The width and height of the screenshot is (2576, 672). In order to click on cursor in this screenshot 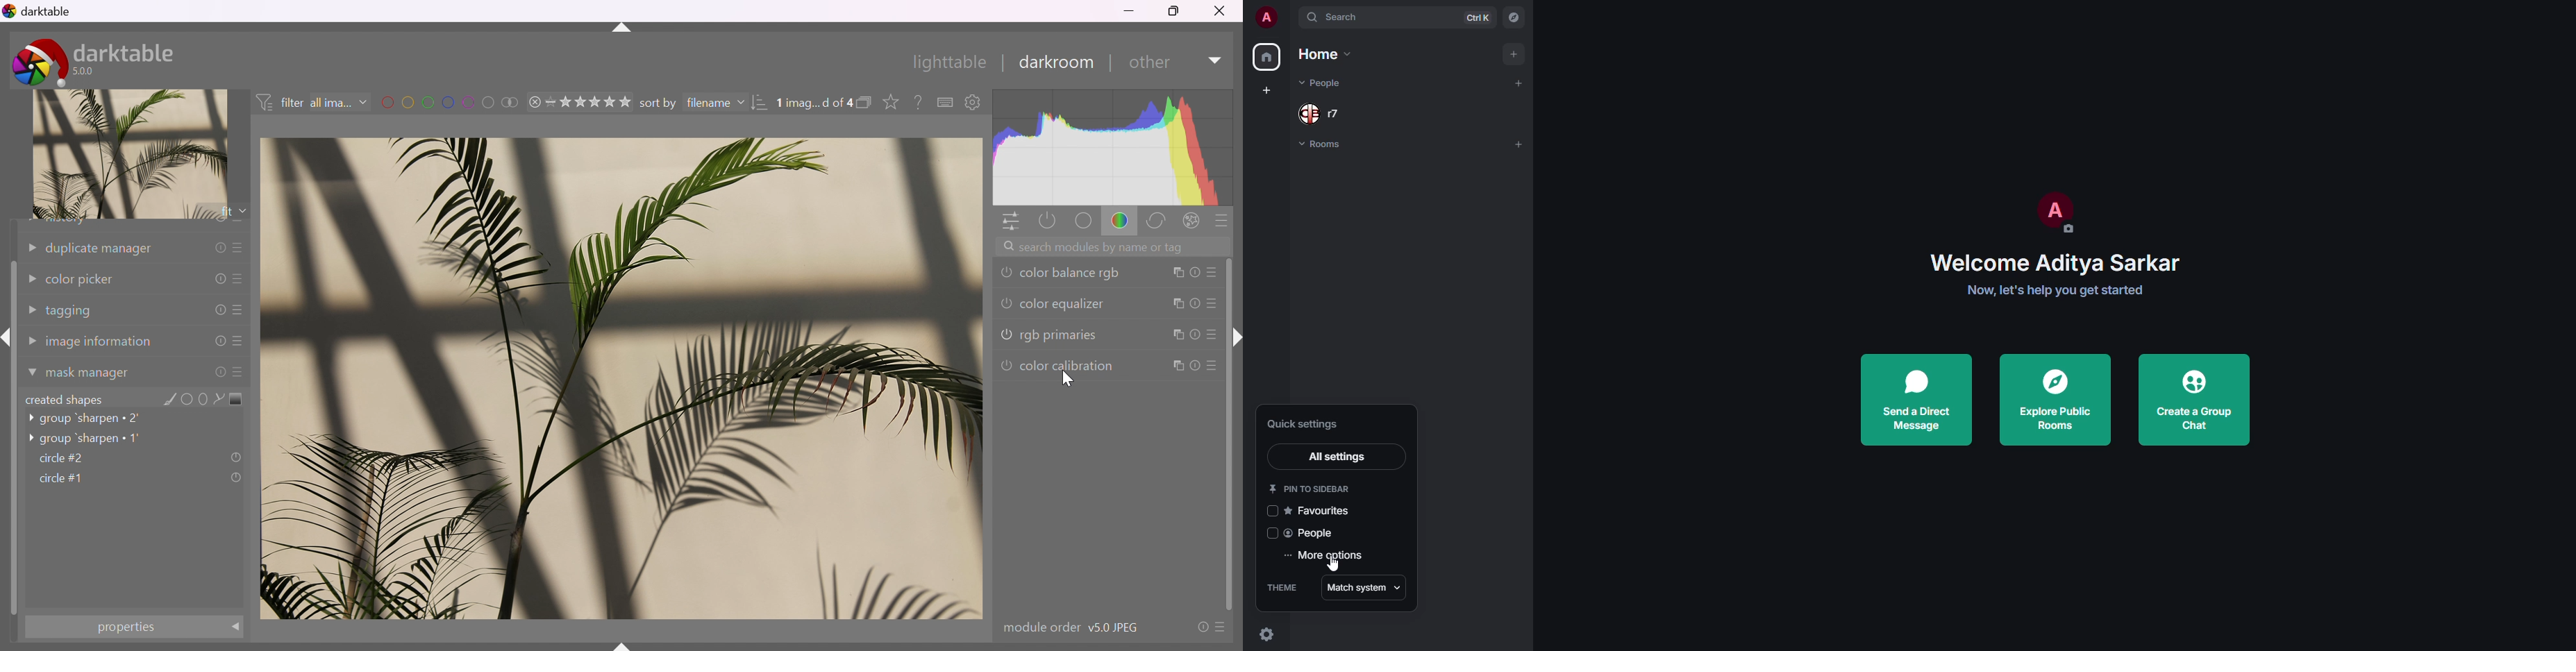, I will do `click(1071, 383)`.